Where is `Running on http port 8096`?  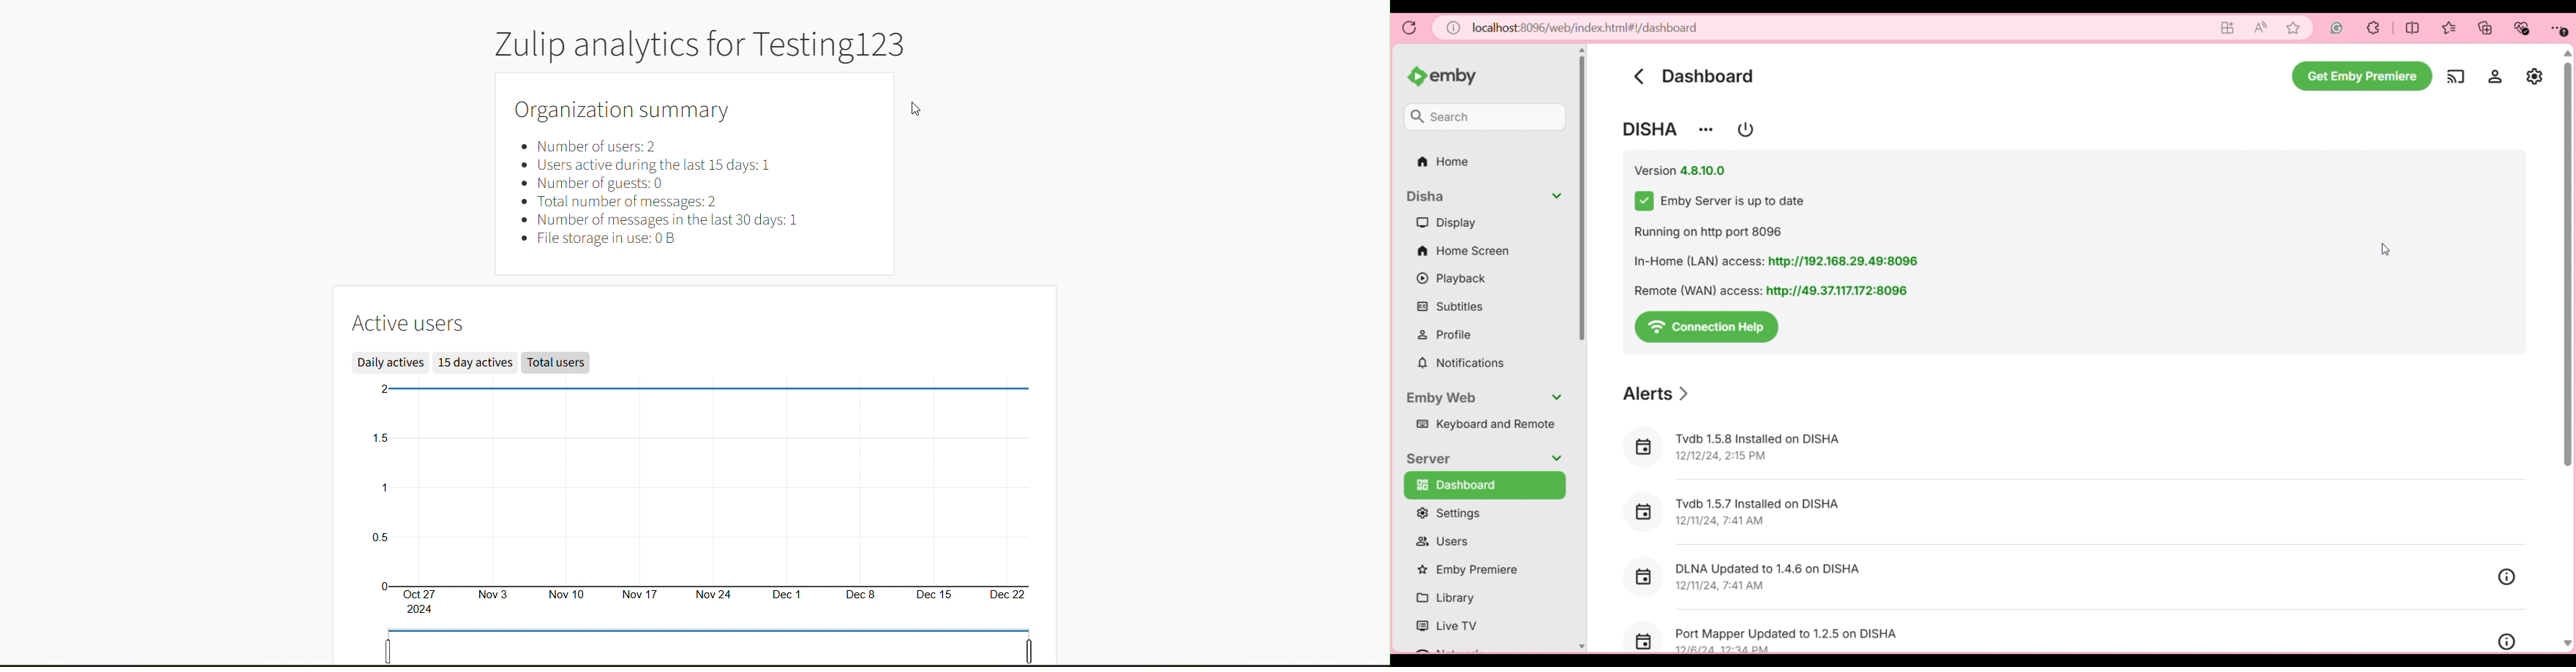 Running on http port 8096 is located at coordinates (1714, 232).